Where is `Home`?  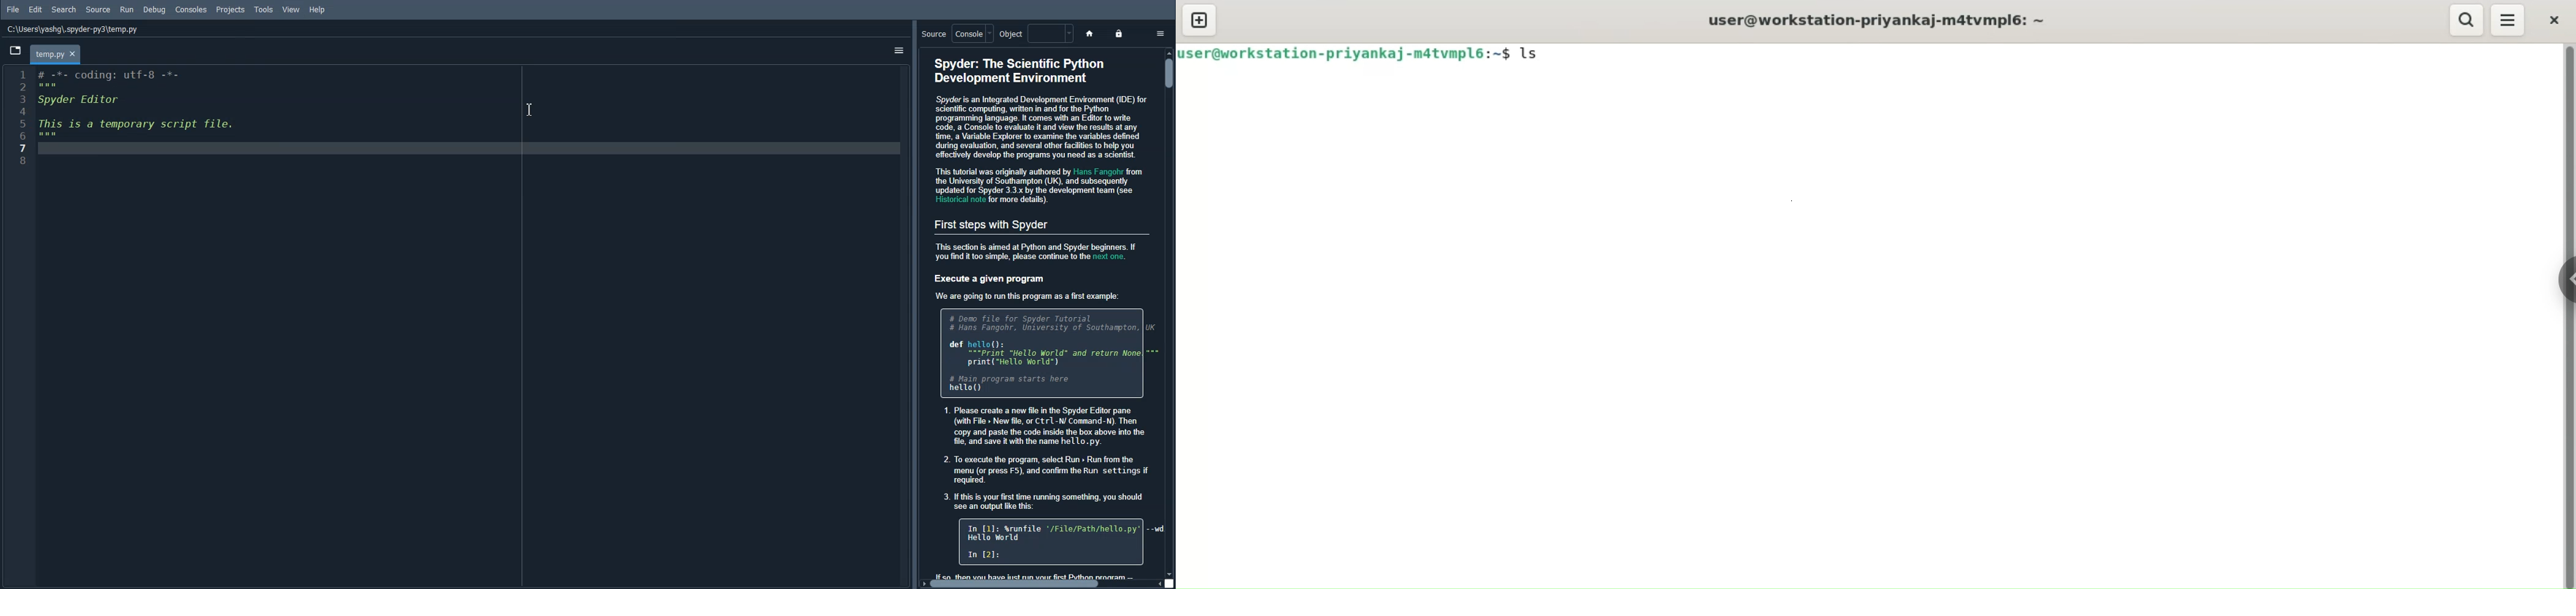
Home is located at coordinates (1089, 33).